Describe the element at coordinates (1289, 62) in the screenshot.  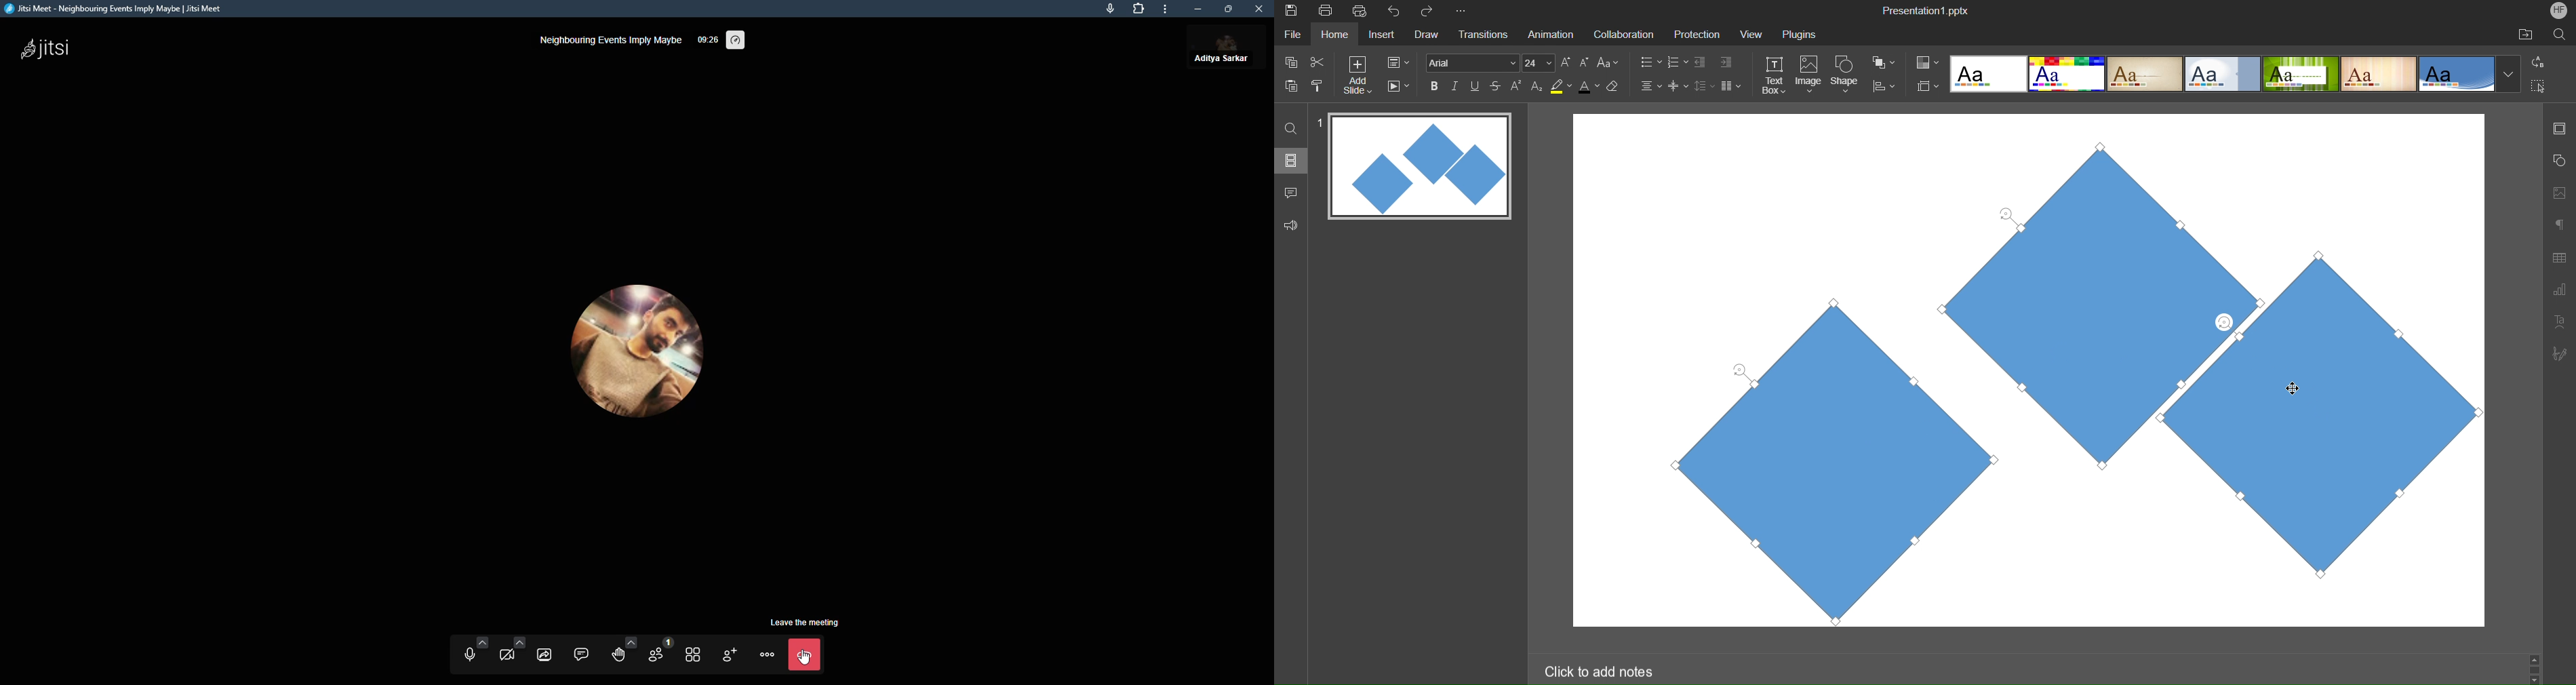
I see `copy` at that location.